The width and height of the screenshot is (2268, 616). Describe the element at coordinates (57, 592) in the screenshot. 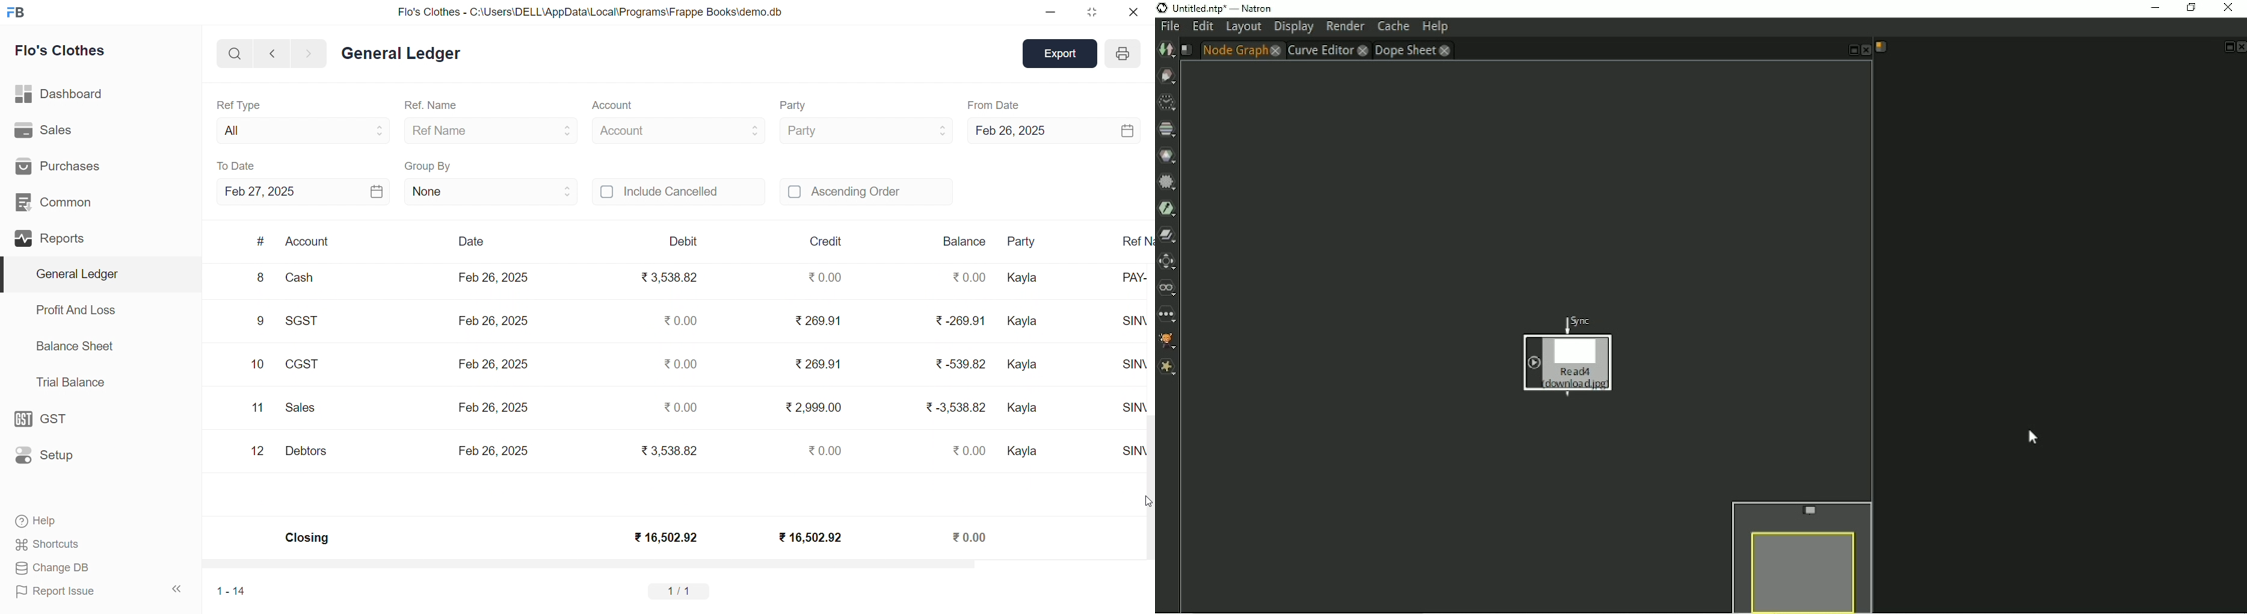

I see `Report Issue` at that location.